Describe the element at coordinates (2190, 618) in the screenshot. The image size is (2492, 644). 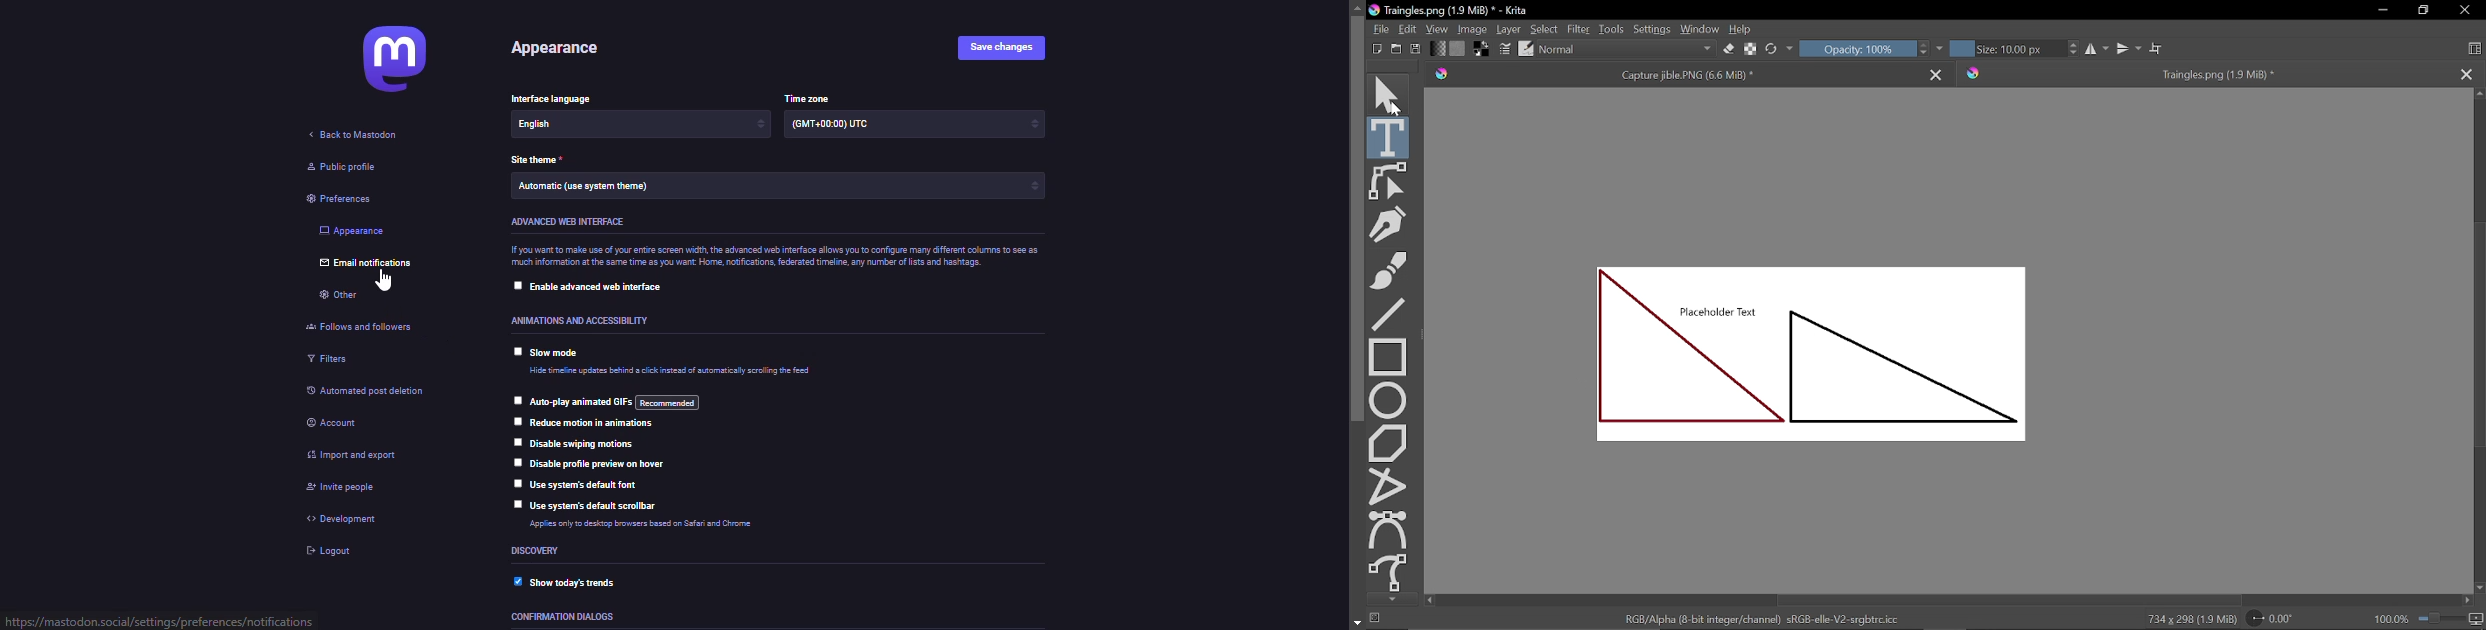
I see `734 x 298 (1.9 MiB)` at that location.